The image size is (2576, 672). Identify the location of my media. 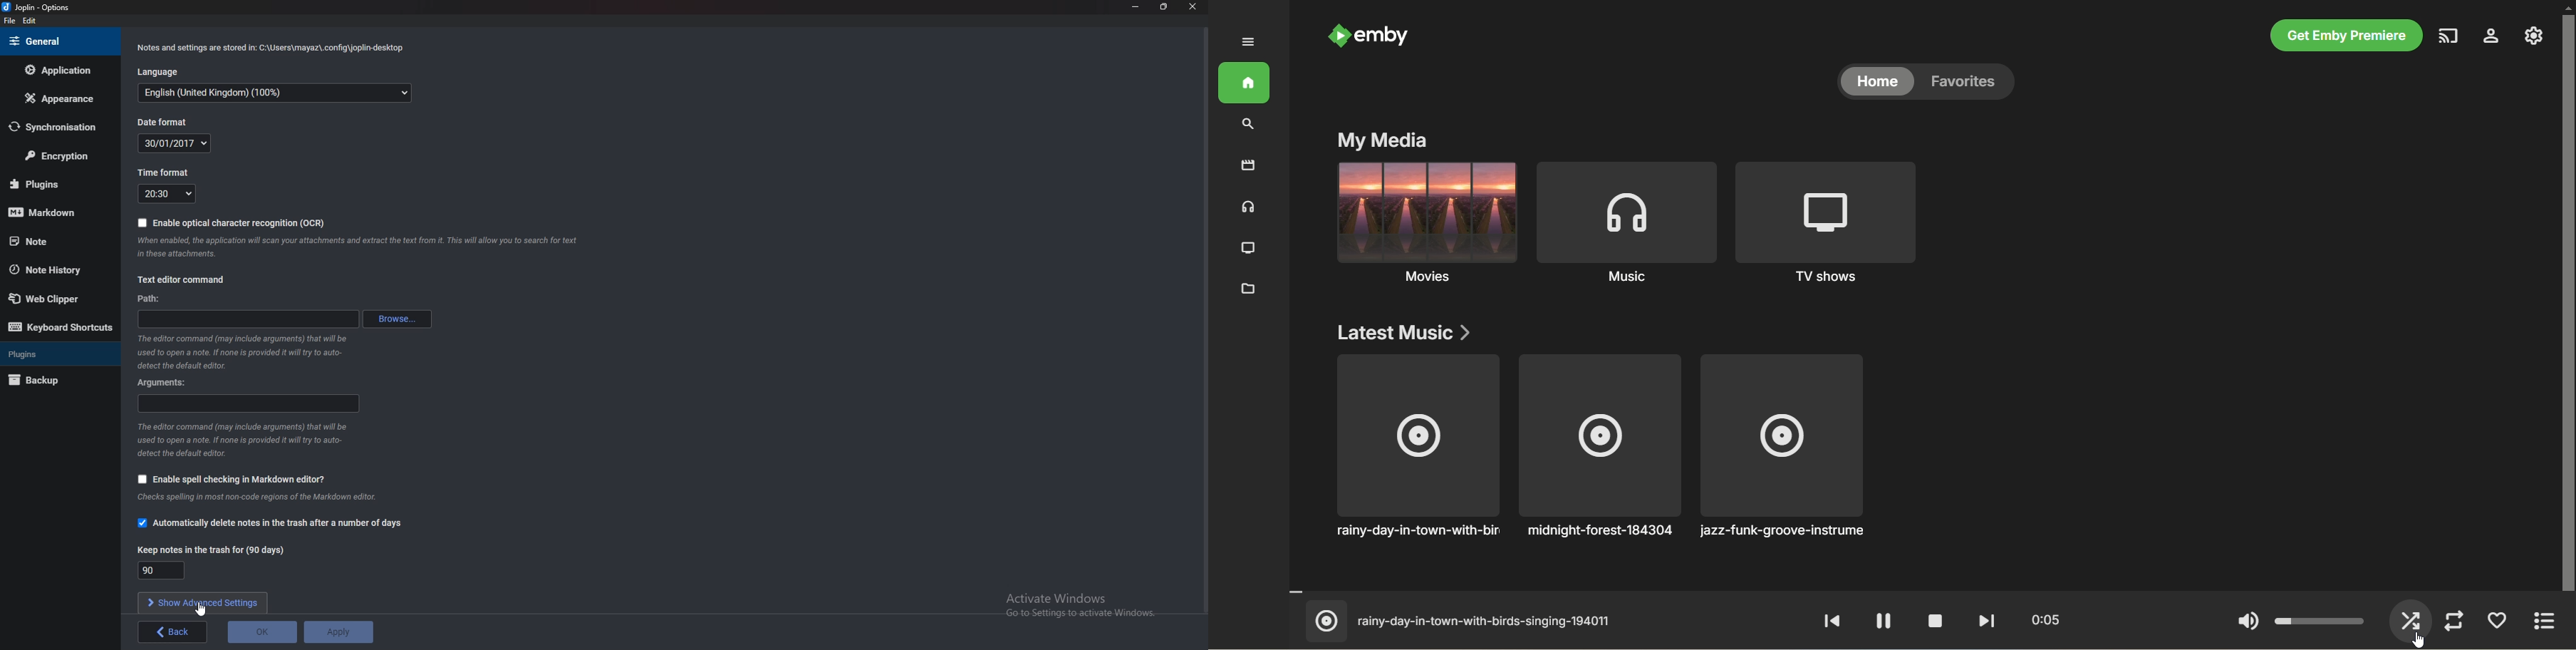
(1382, 140).